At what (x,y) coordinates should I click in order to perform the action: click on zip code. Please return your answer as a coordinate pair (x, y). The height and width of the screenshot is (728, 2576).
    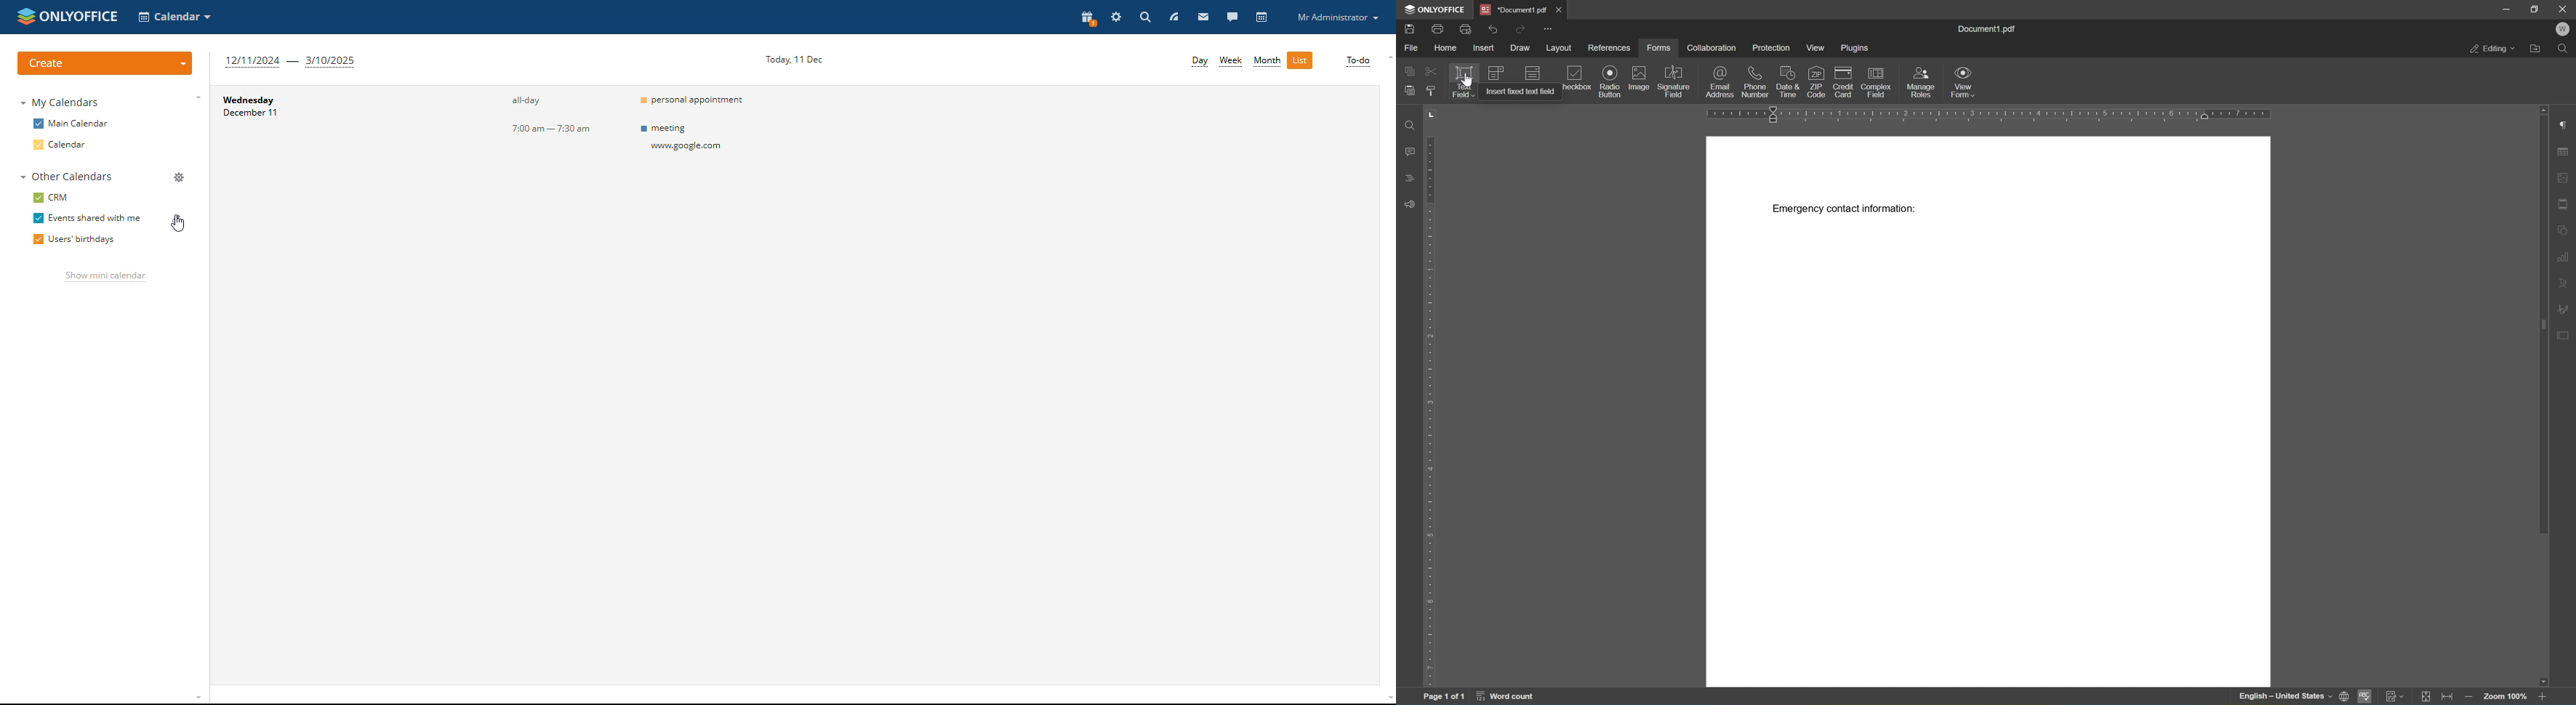
    Looking at the image, I should click on (1817, 82).